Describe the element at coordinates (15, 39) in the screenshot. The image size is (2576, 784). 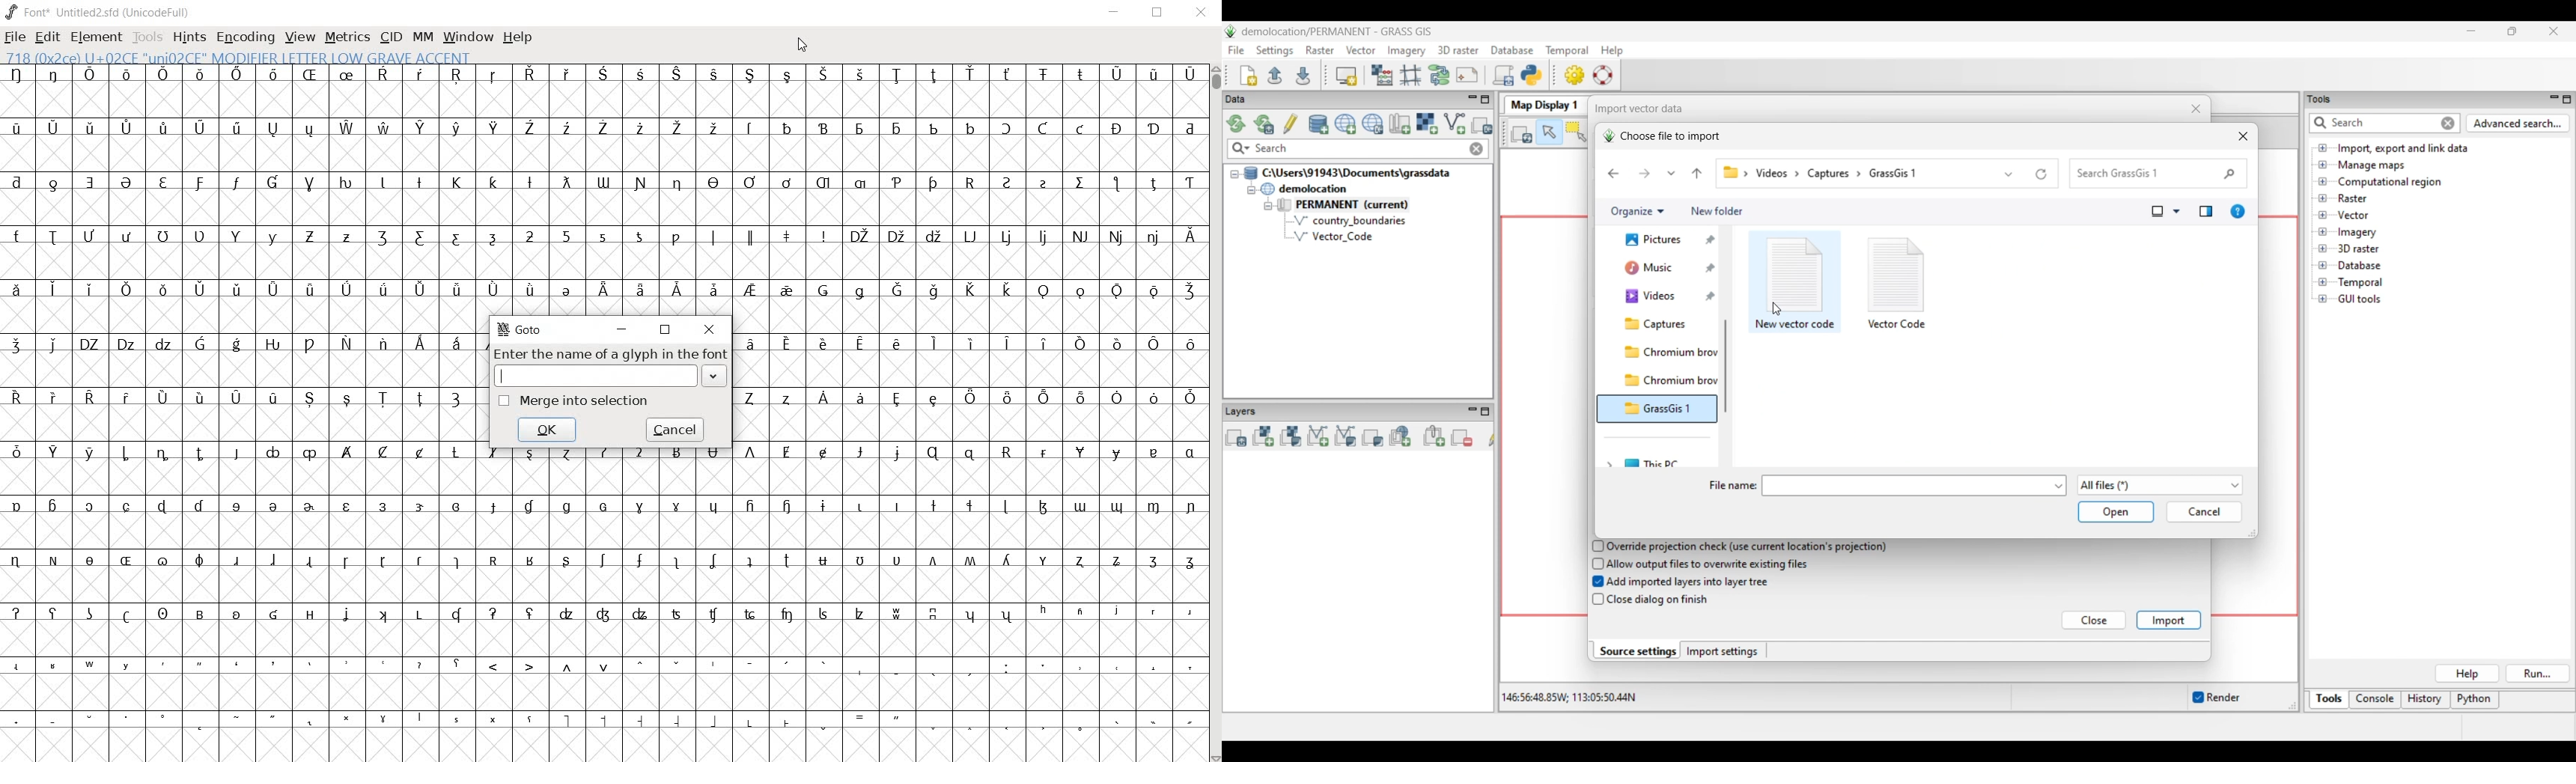
I see `file` at that location.